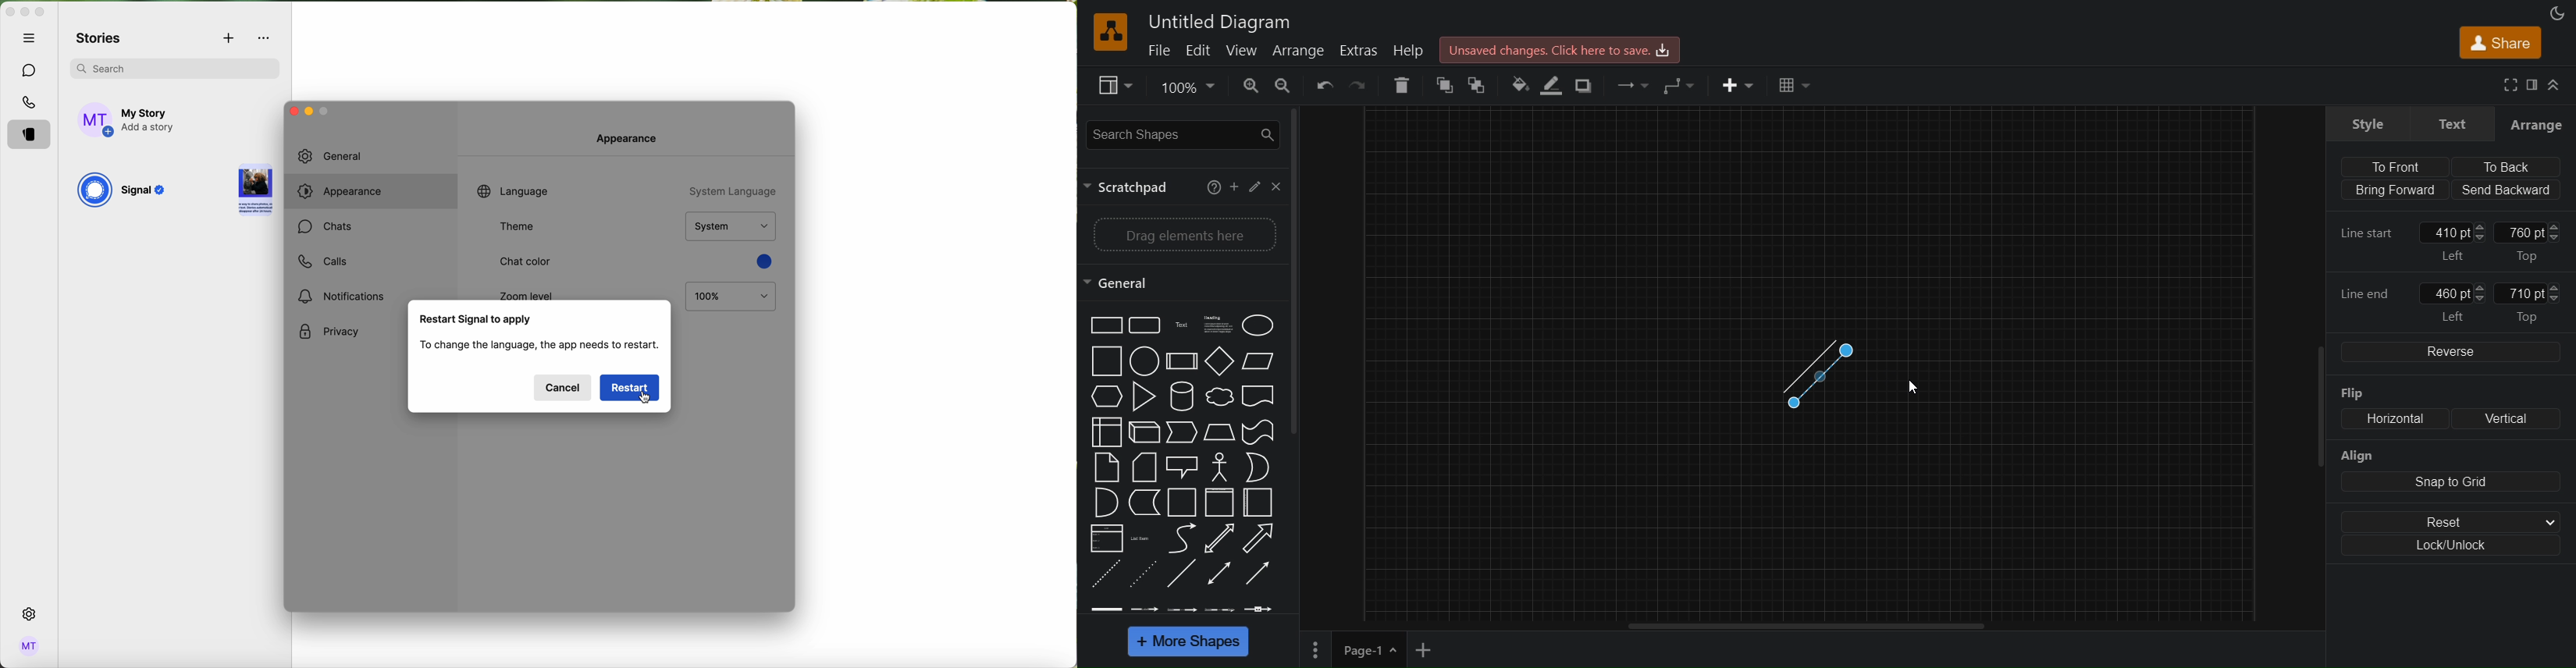  Describe the element at coordinates (1105, 538) in the screenshot. I see `List` at that location.